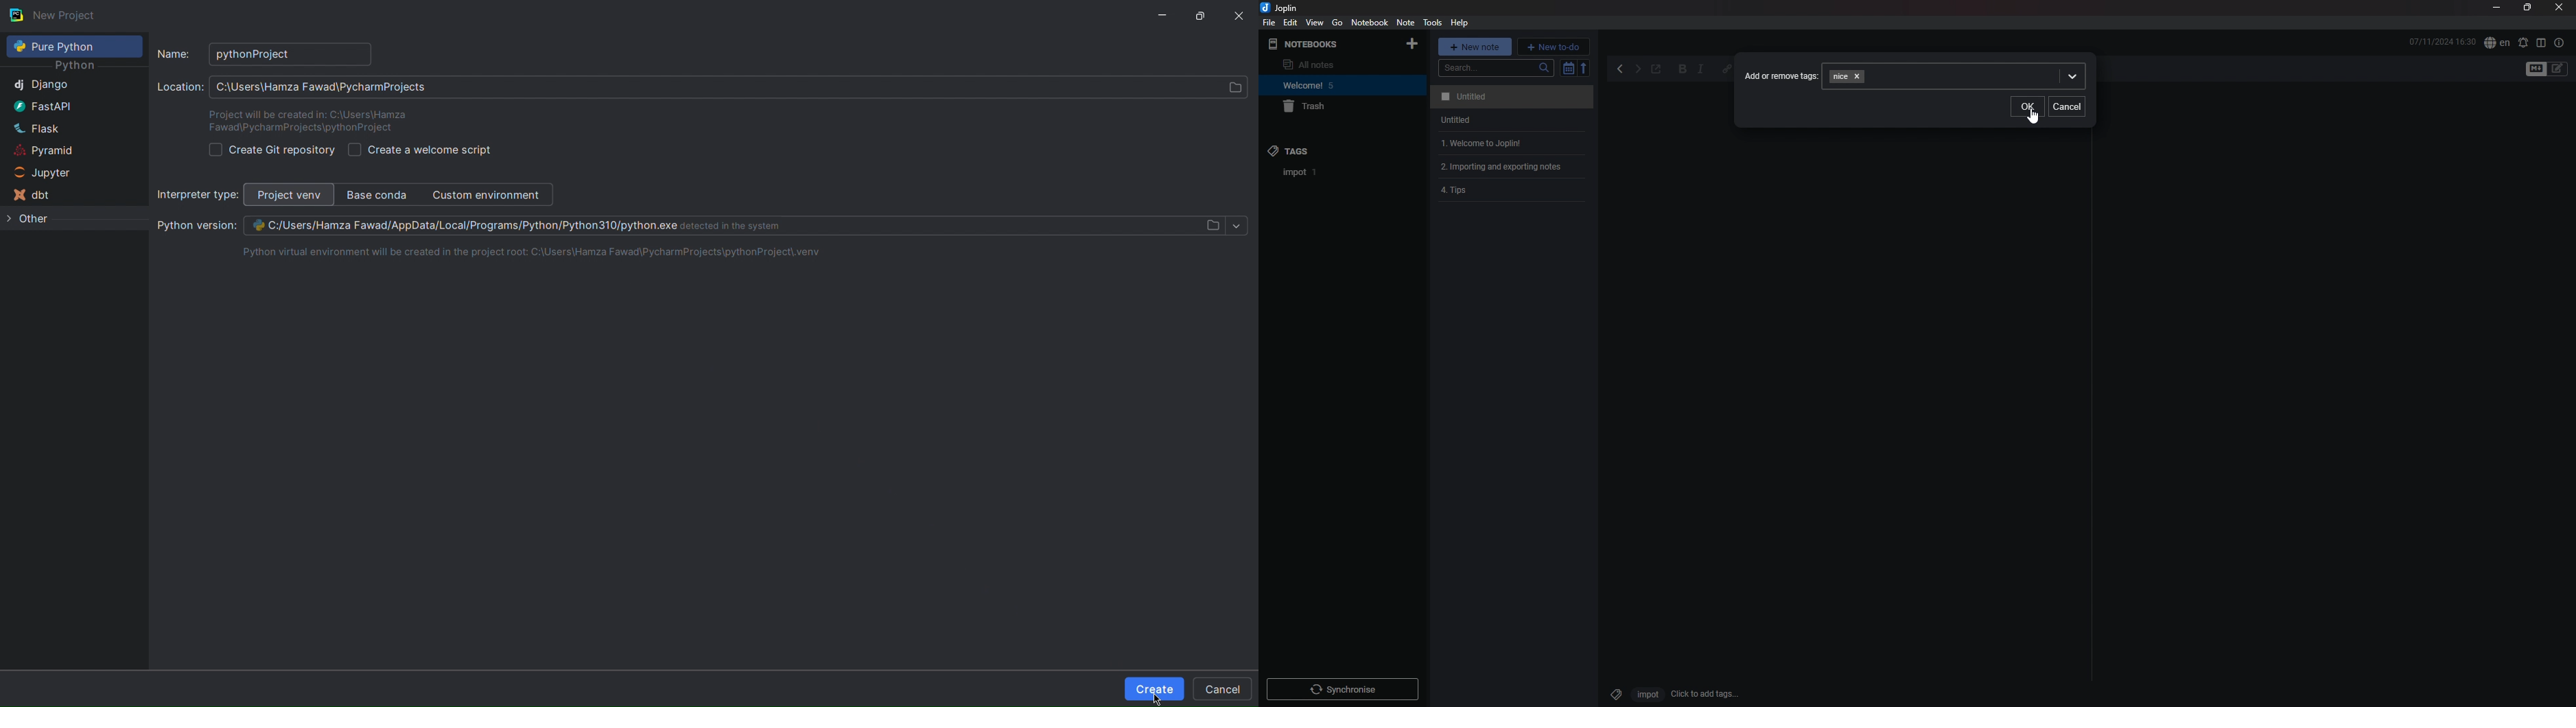  I want to click on view, so click(1315, 23).